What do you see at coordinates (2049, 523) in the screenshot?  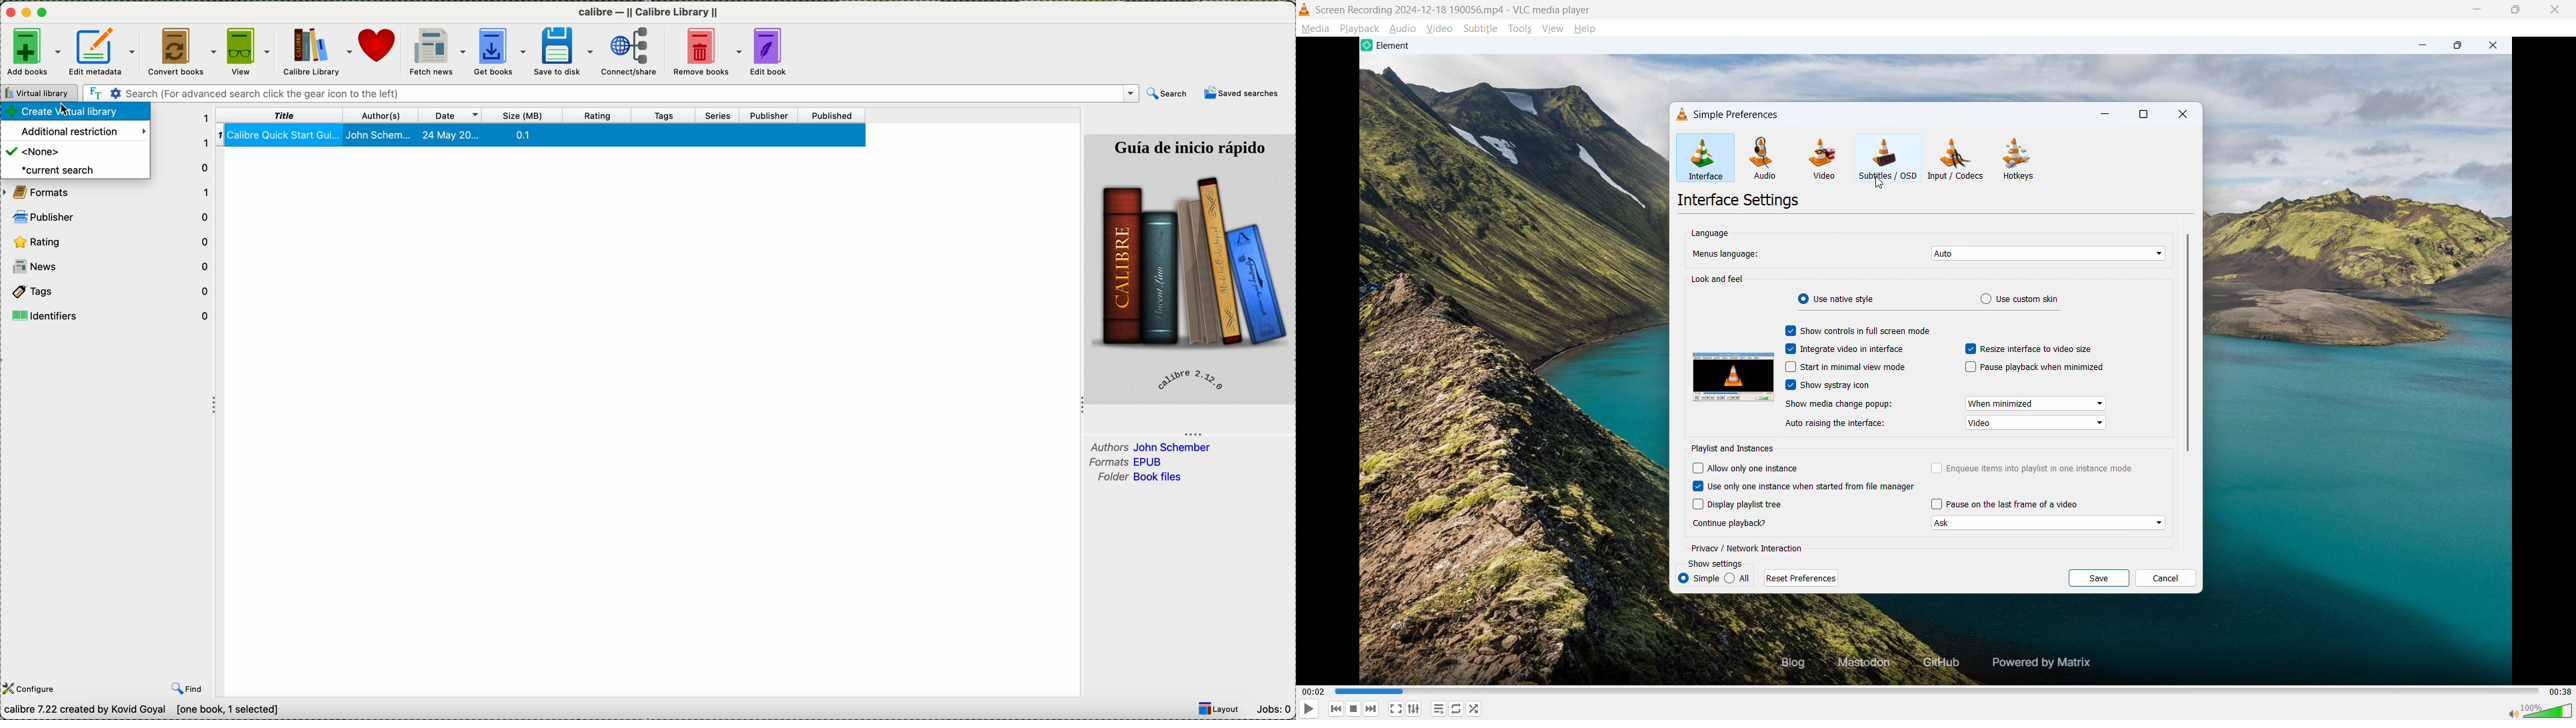 I see `Ask` at bounding box center [2049, 523].